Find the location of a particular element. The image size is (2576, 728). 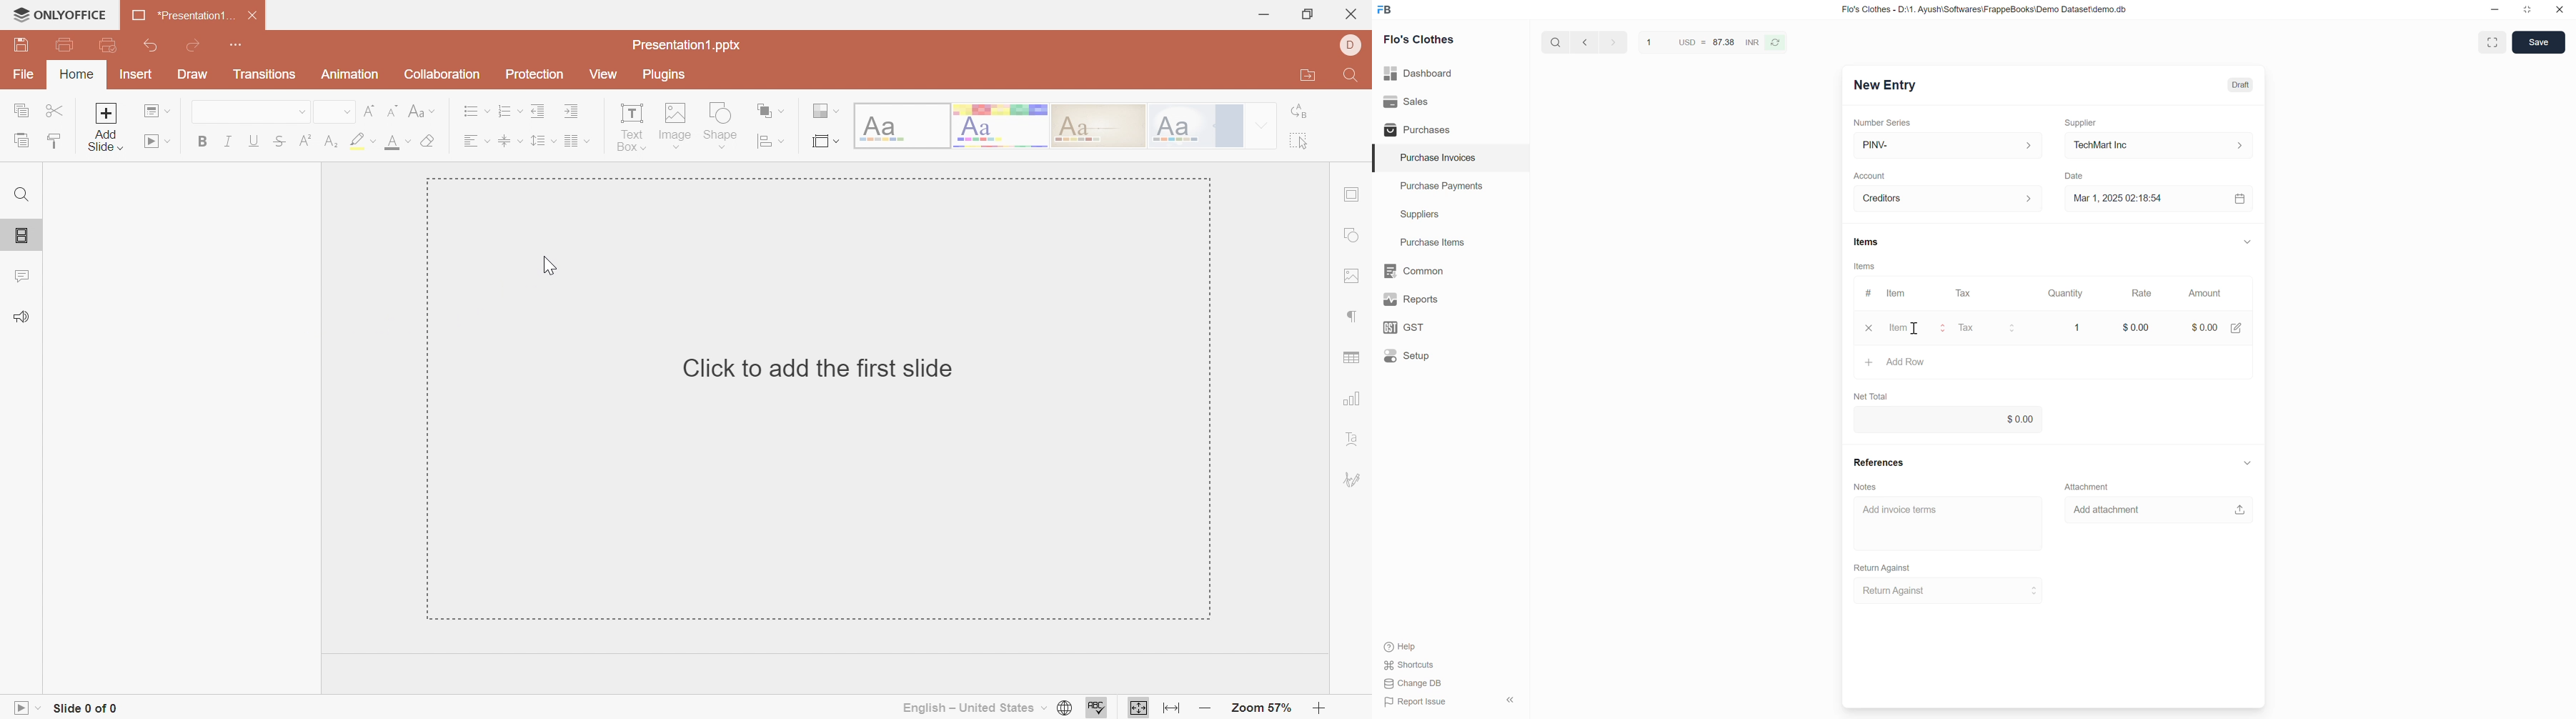

Save is located at coordinates (2539, 42).